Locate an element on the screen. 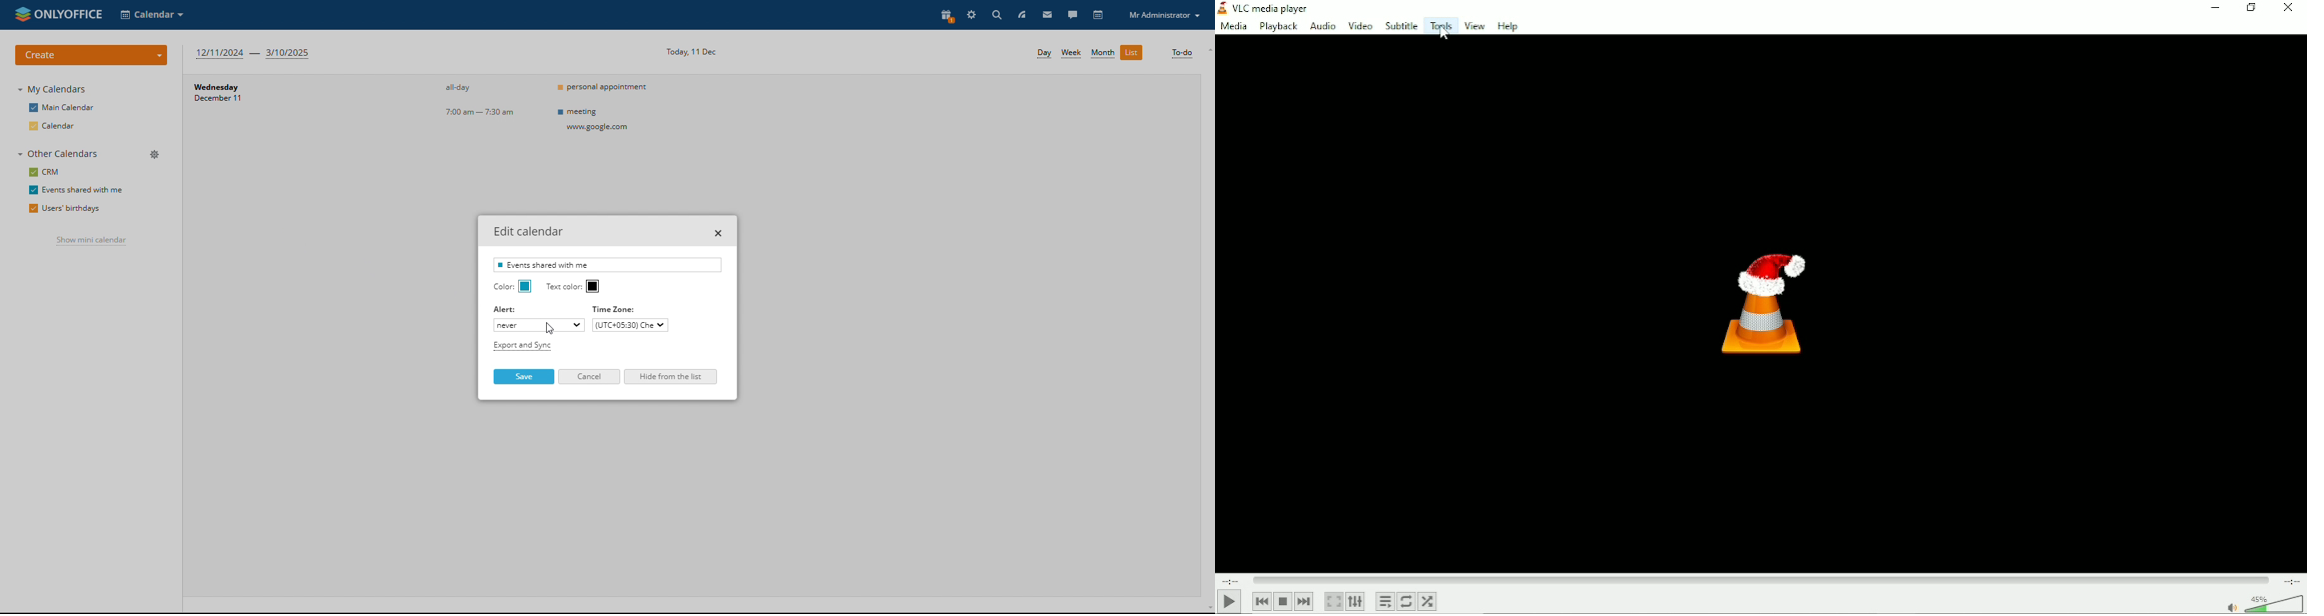  Total duration is located at coordinates (2292, 580).